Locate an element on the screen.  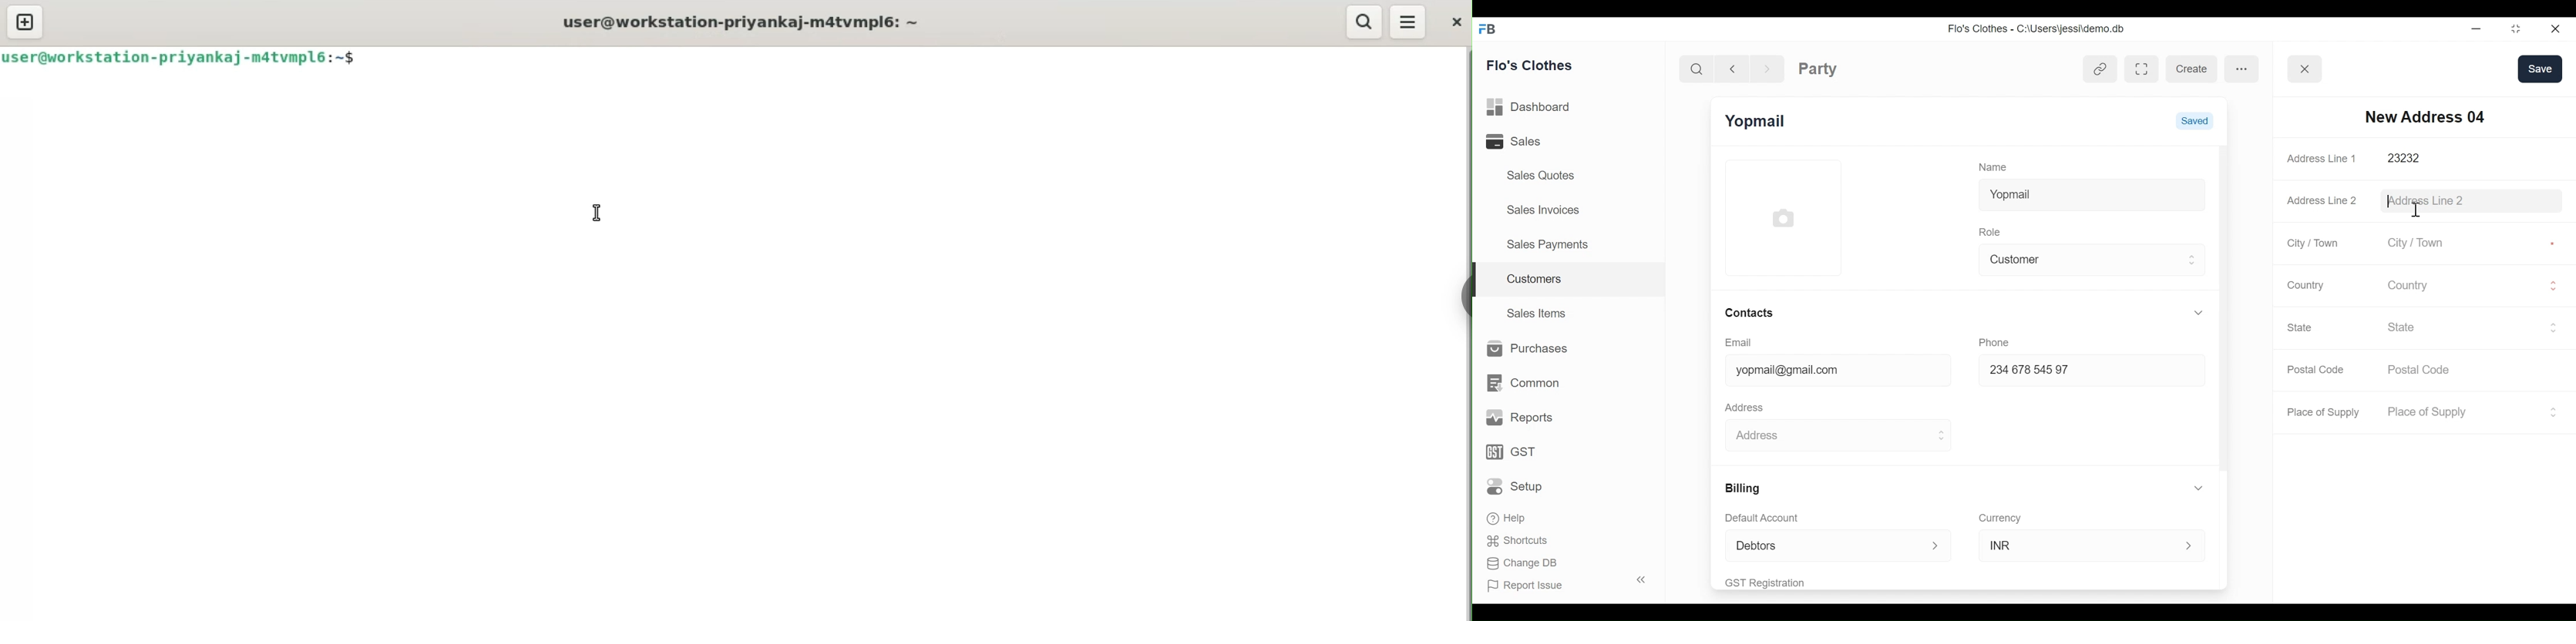
Frappe Books Desktop Icon is located at coordinates (1486, 30).